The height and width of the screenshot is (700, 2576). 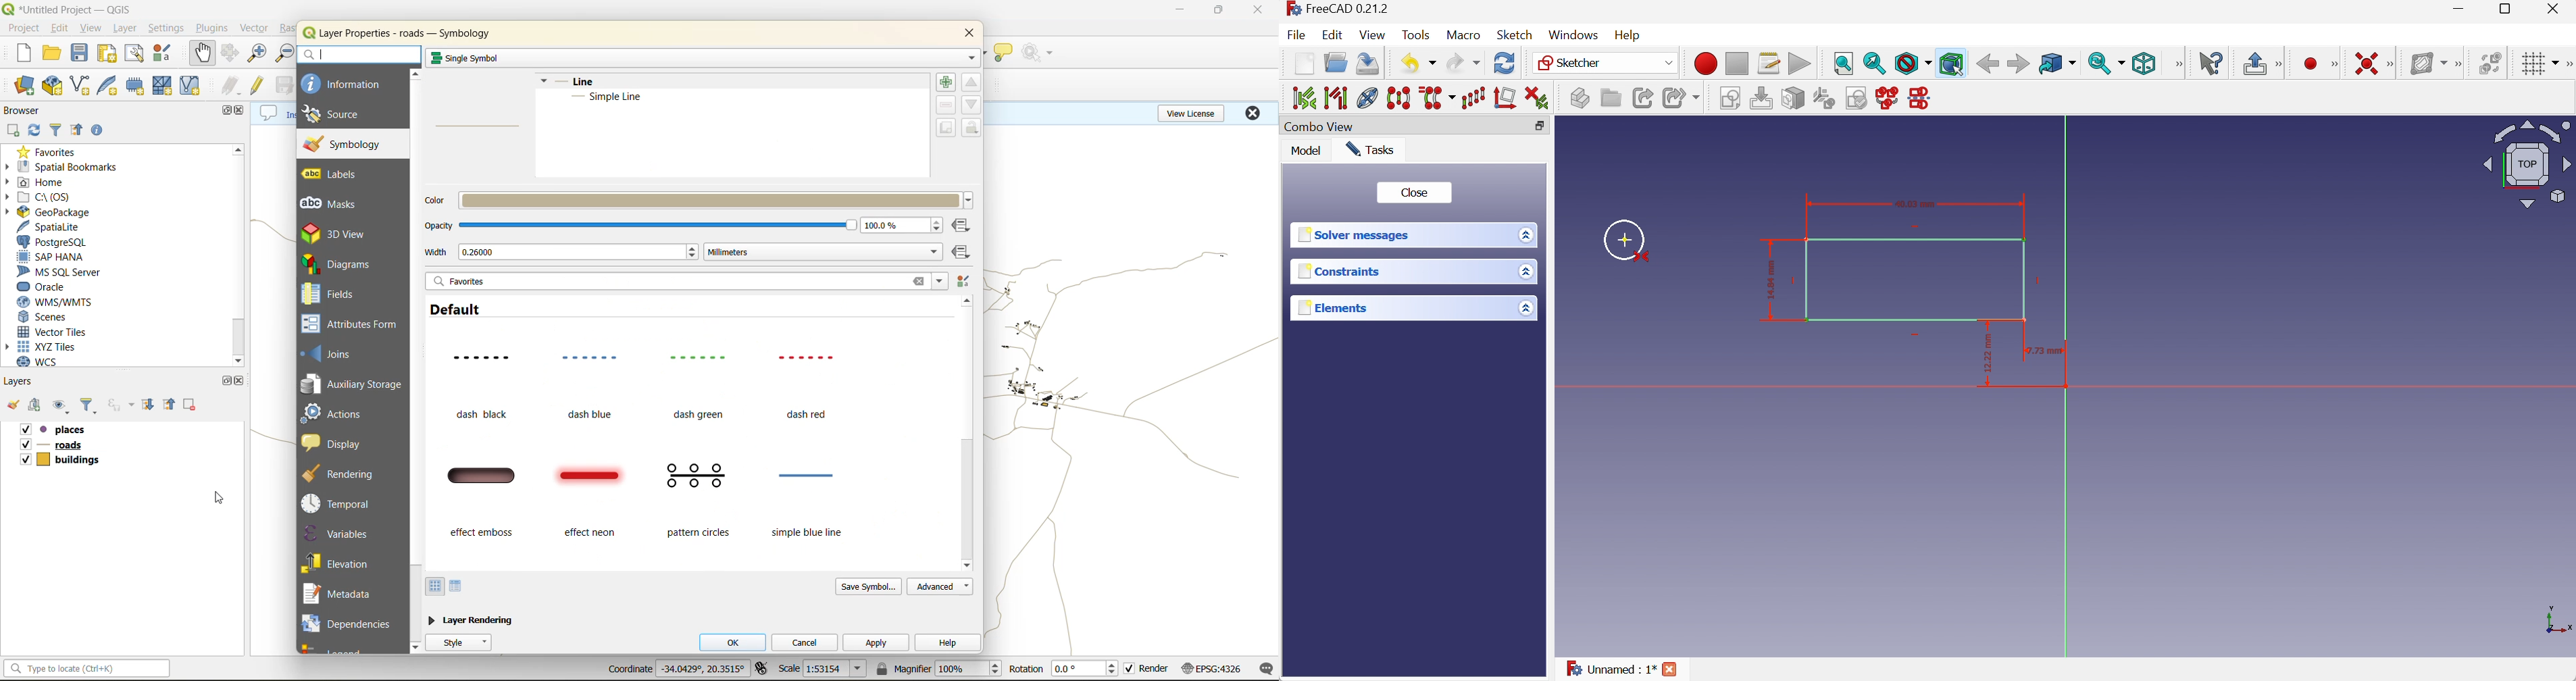 What do you see at coordinates (78, 132) in the screenshot?
I see `collapse all` at bounding box center [78, 132].